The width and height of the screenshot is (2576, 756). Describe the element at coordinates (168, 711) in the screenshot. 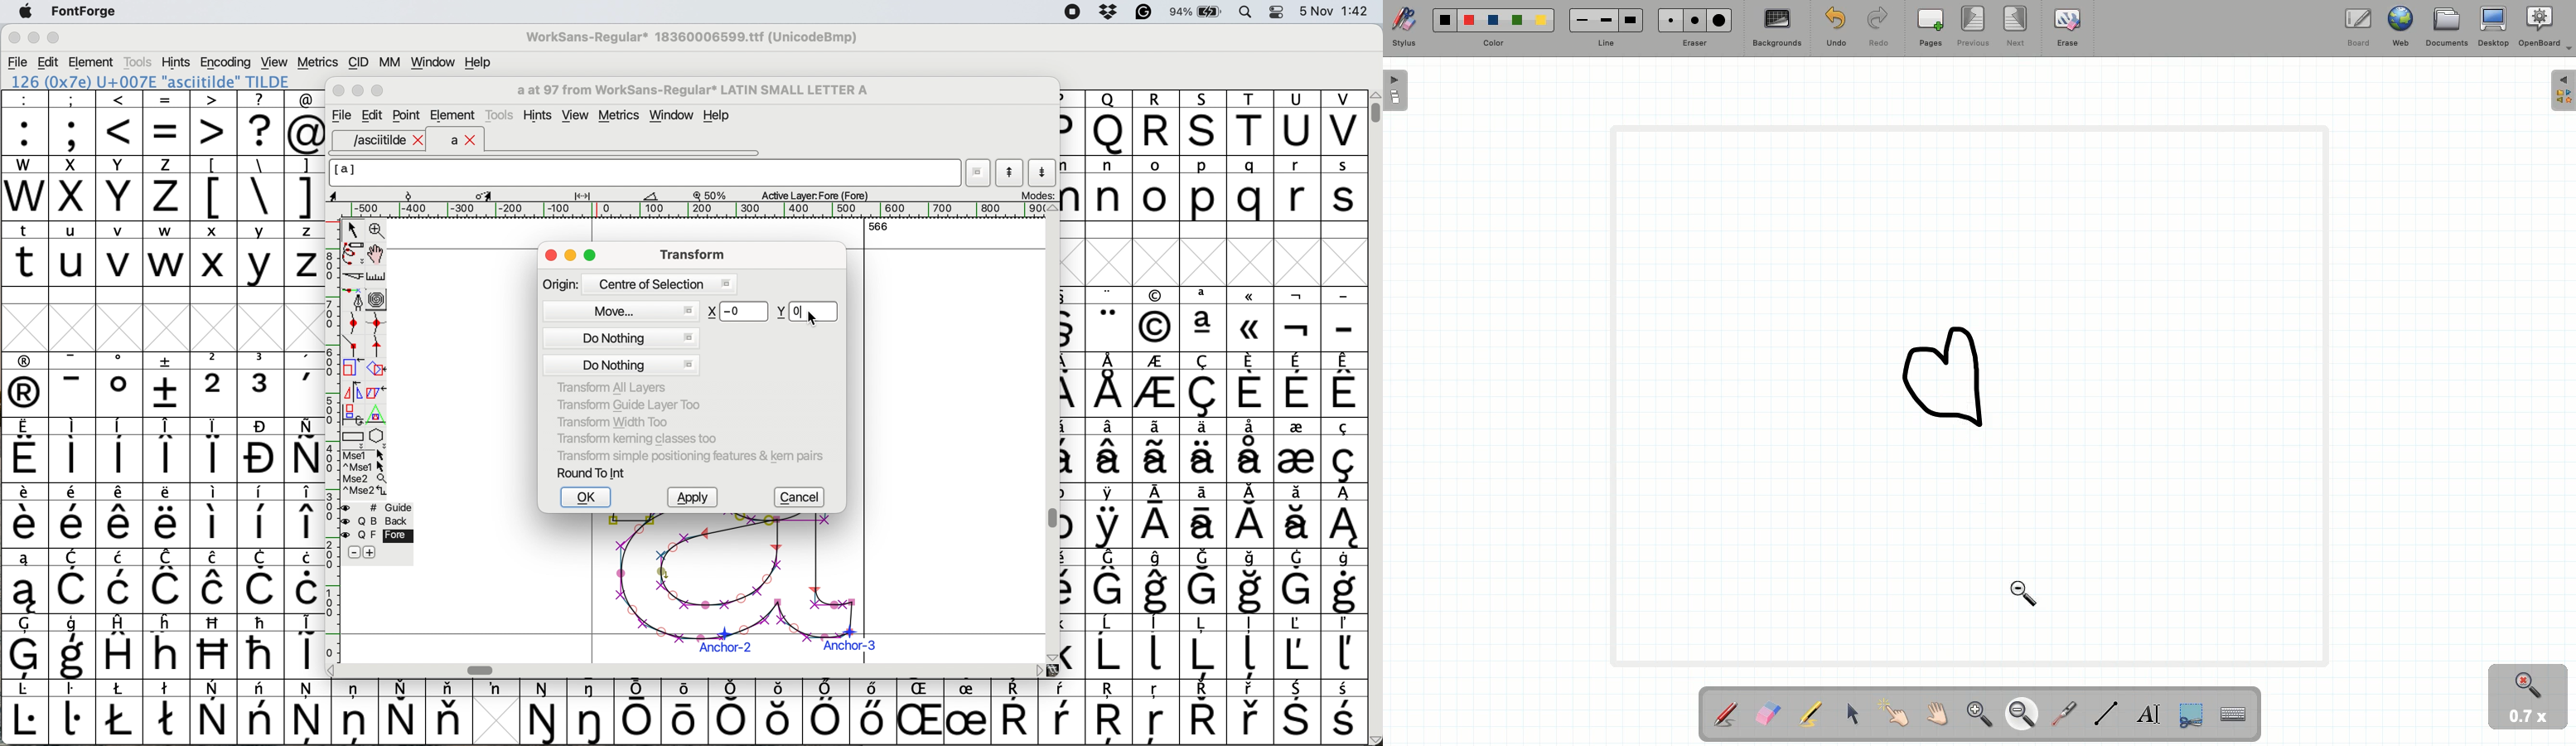

I see `symbol` at that location.